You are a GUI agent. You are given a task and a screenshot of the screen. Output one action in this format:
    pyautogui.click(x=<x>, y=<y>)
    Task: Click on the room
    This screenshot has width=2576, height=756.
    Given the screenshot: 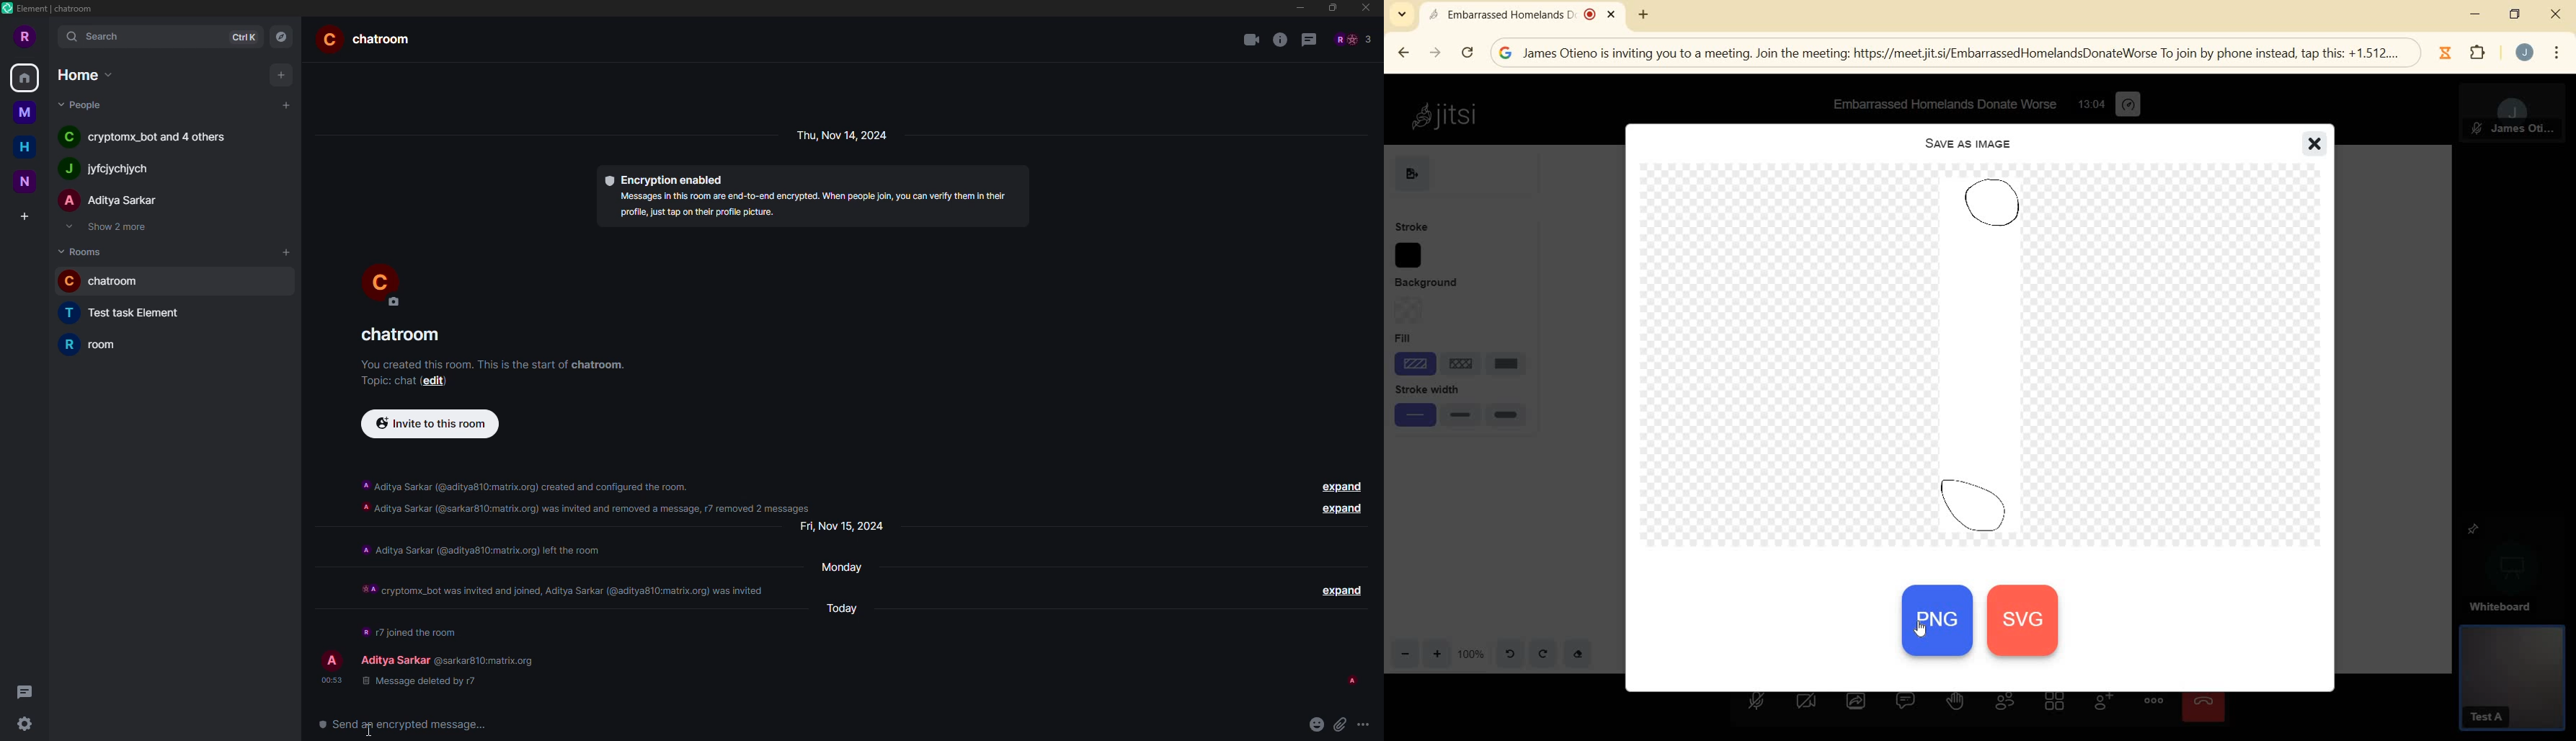 What is the action you would take?
    pyautogui.click(x=404, y=335)
    